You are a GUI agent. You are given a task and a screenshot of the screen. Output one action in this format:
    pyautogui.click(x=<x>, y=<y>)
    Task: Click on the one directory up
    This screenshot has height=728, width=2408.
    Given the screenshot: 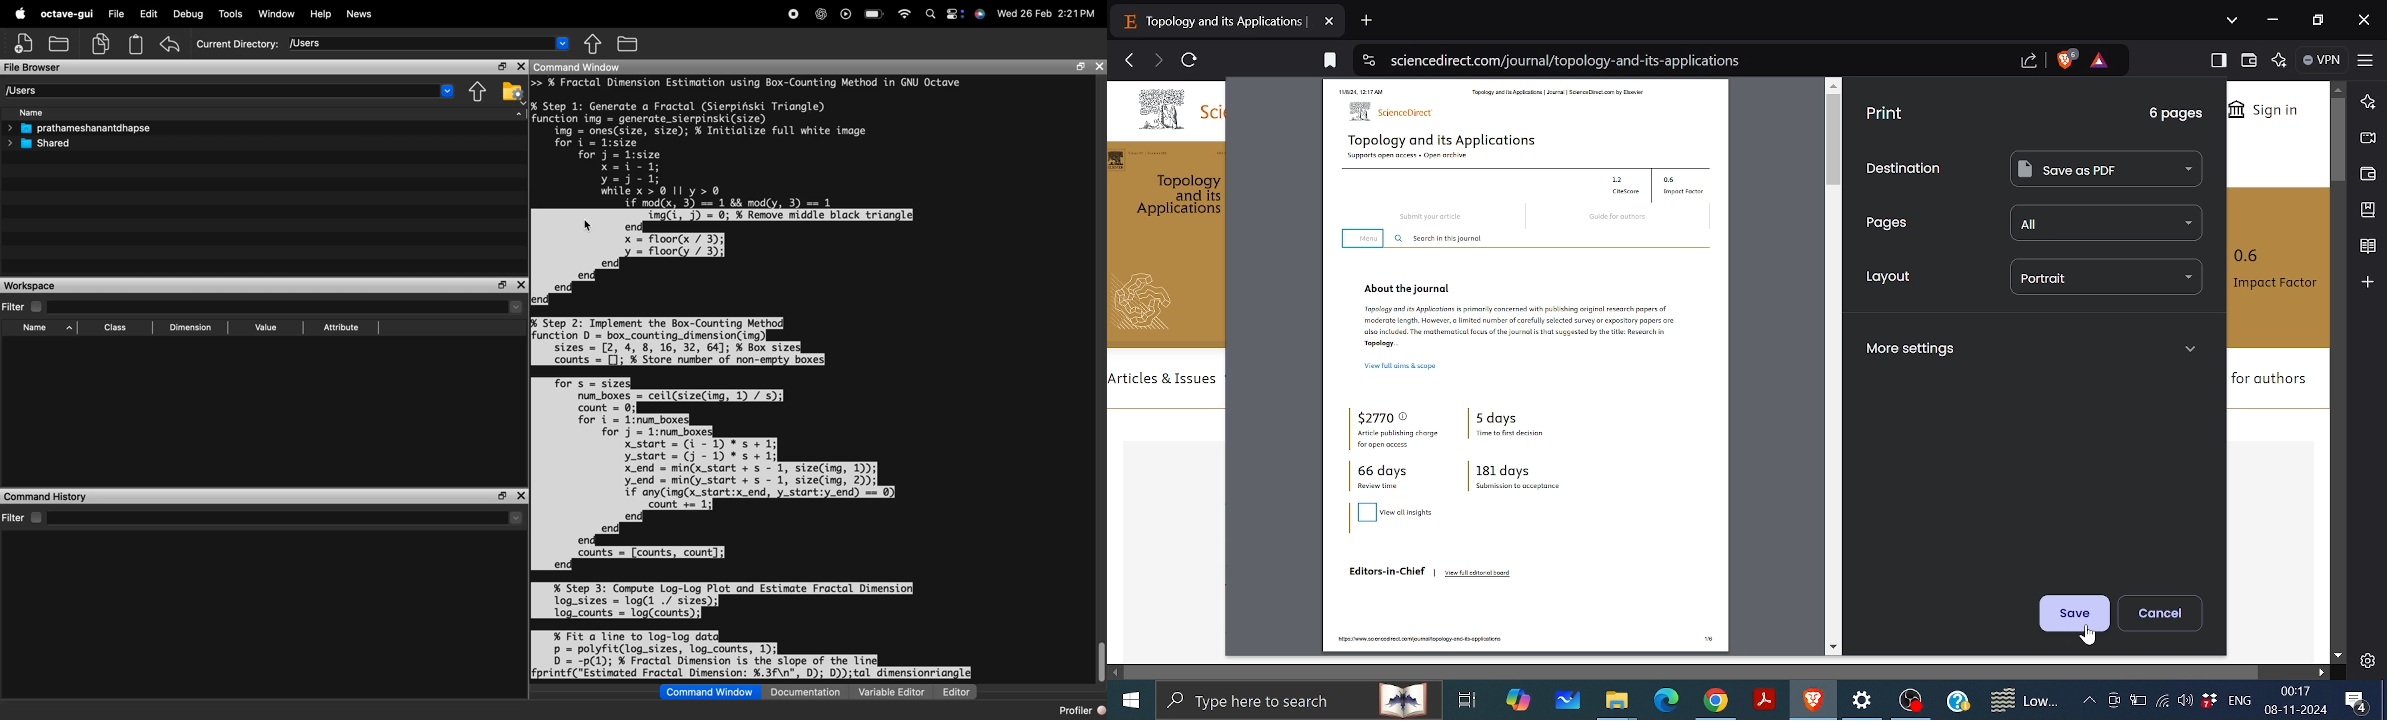 What is the action you would take?
    pyautogui.click(x=477, y=93)
    